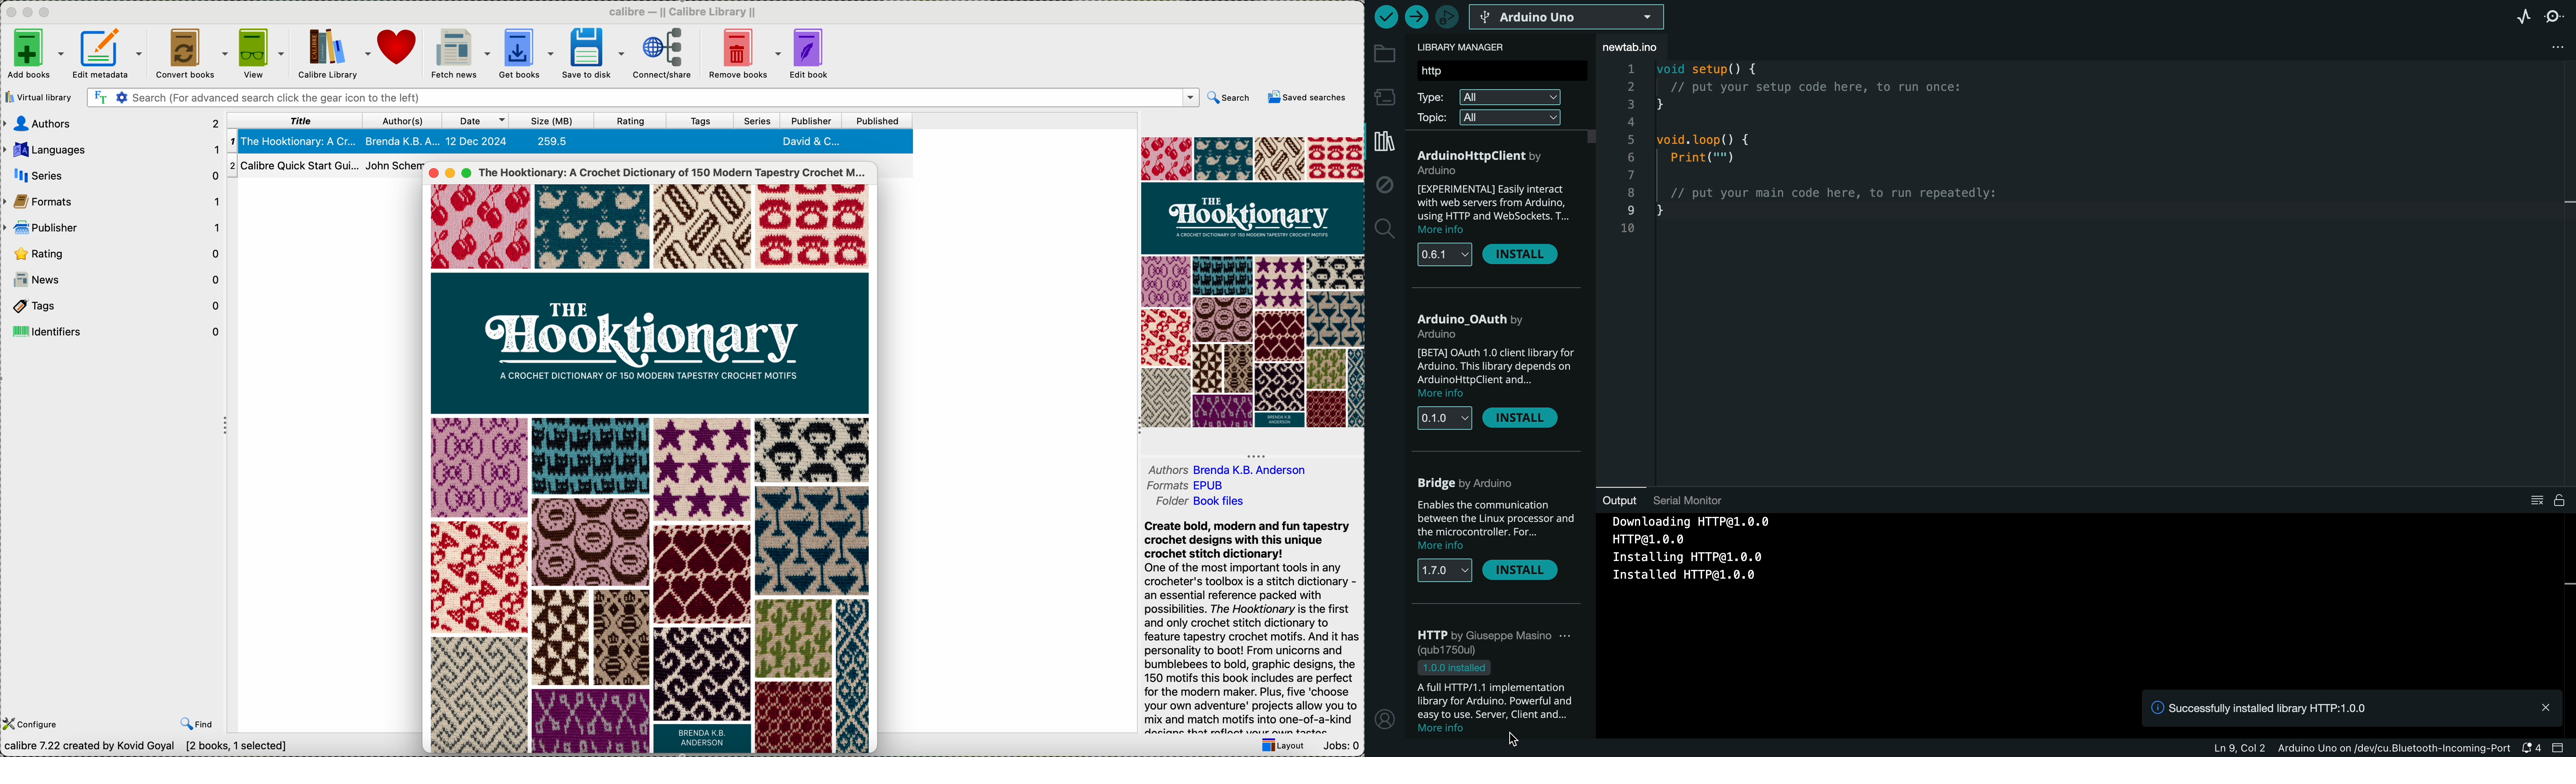 The image size is (2576, 784). What do you see at coordinates (1702, 498) in the screenshot?
I see `serial monitor` at bounding box center [1702, 498].